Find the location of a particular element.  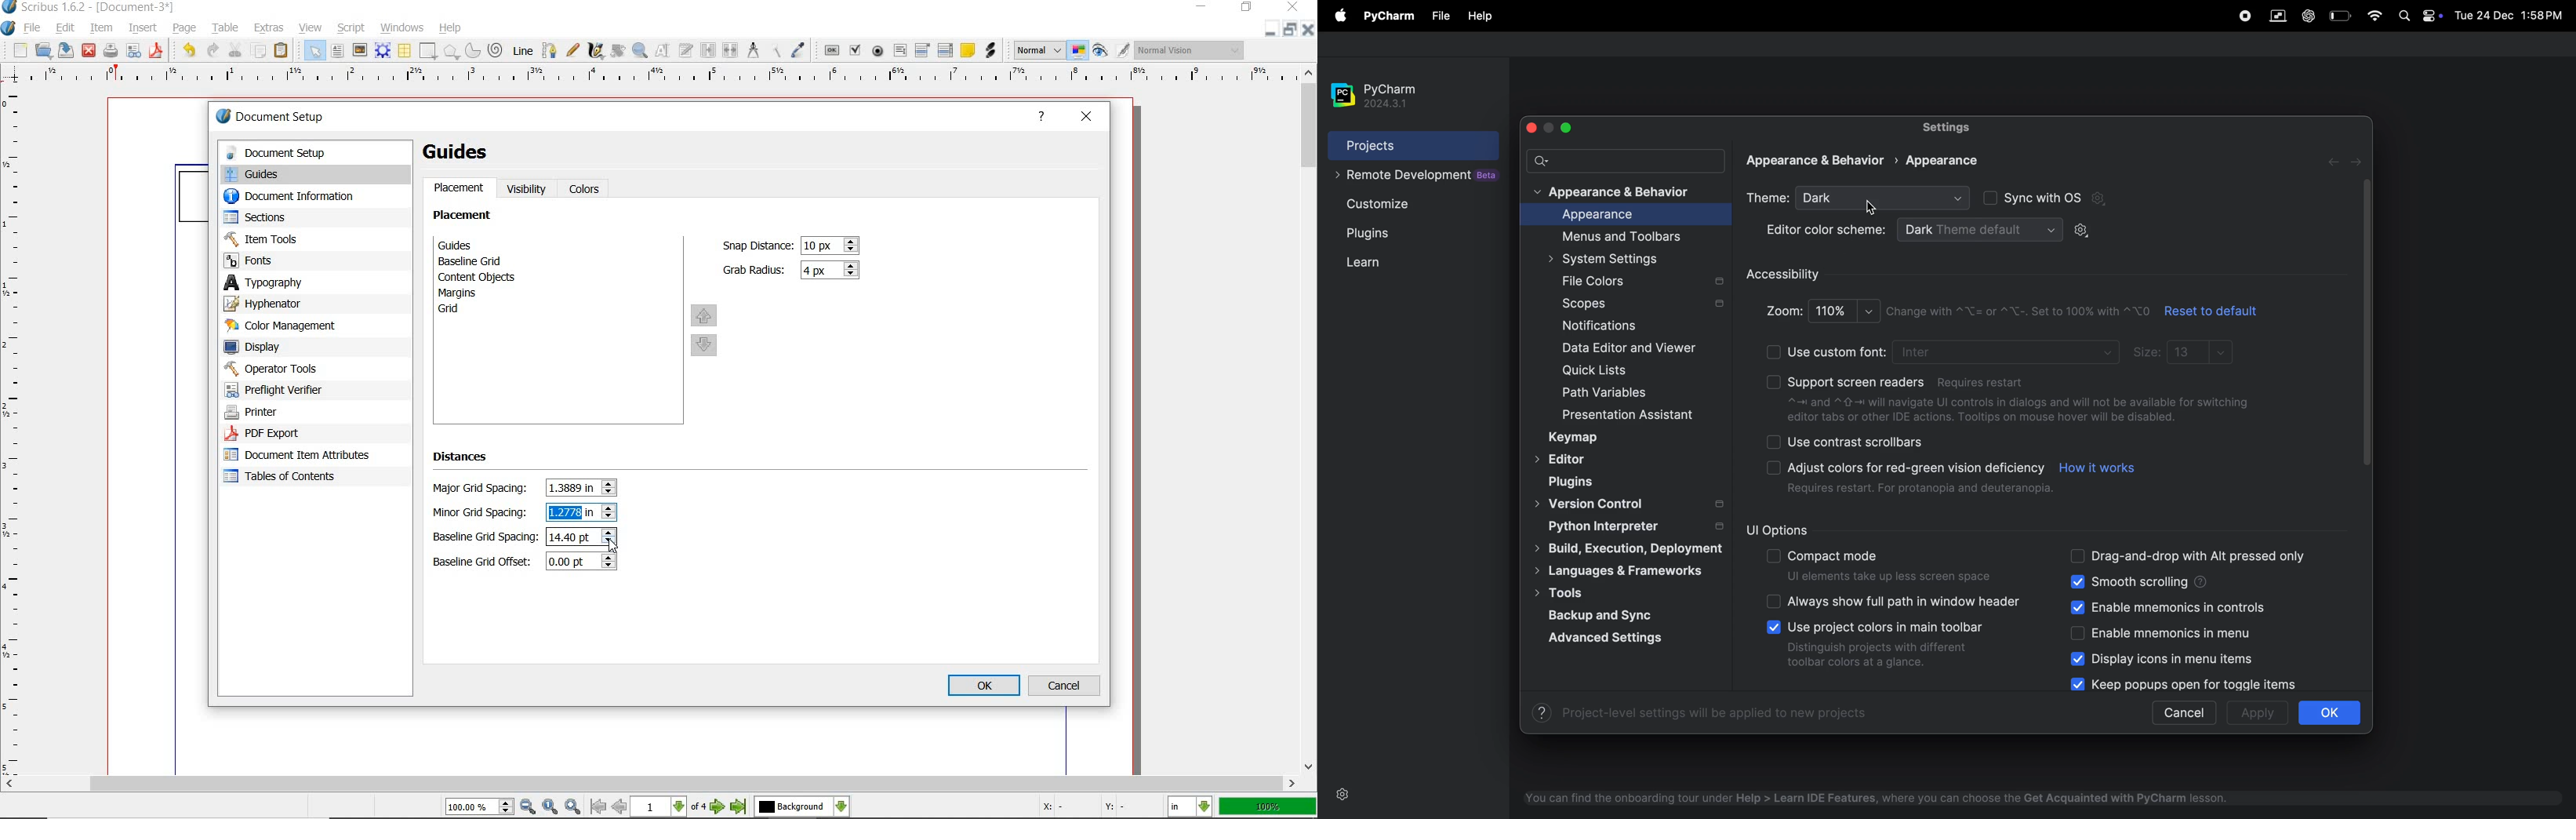

apple widgets is located at coordinates (2418, 18).